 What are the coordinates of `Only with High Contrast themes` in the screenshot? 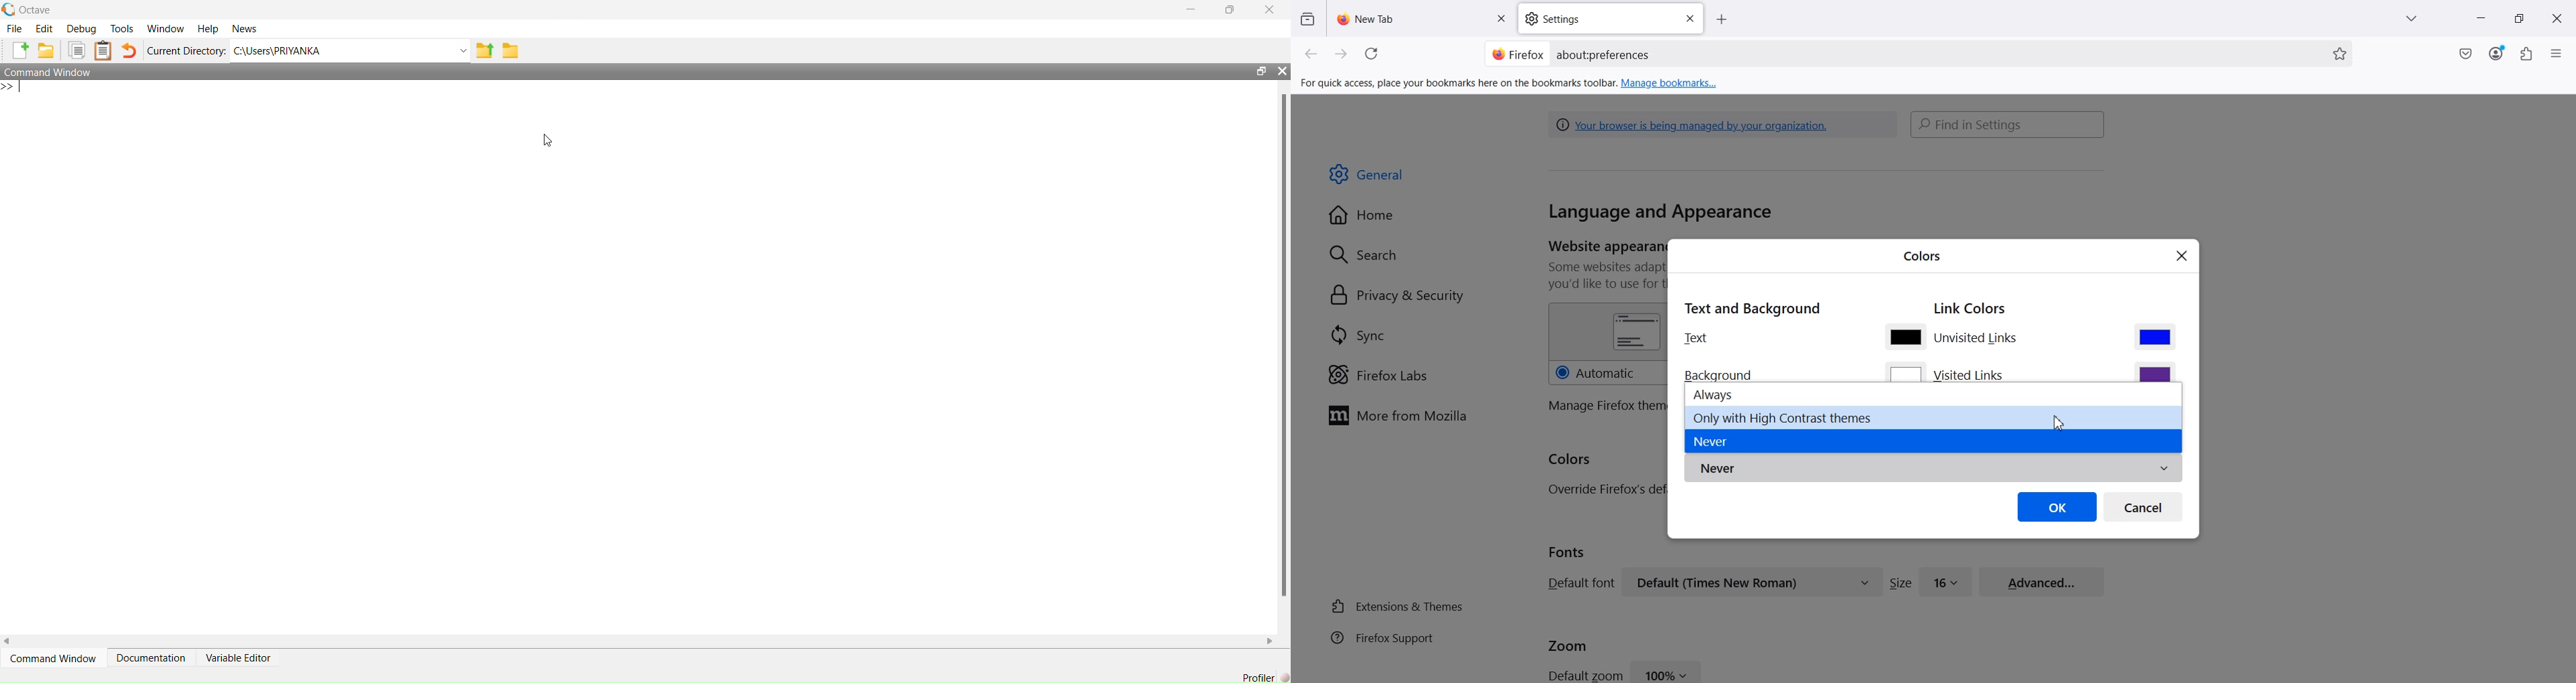 It's located at (1934, 416).